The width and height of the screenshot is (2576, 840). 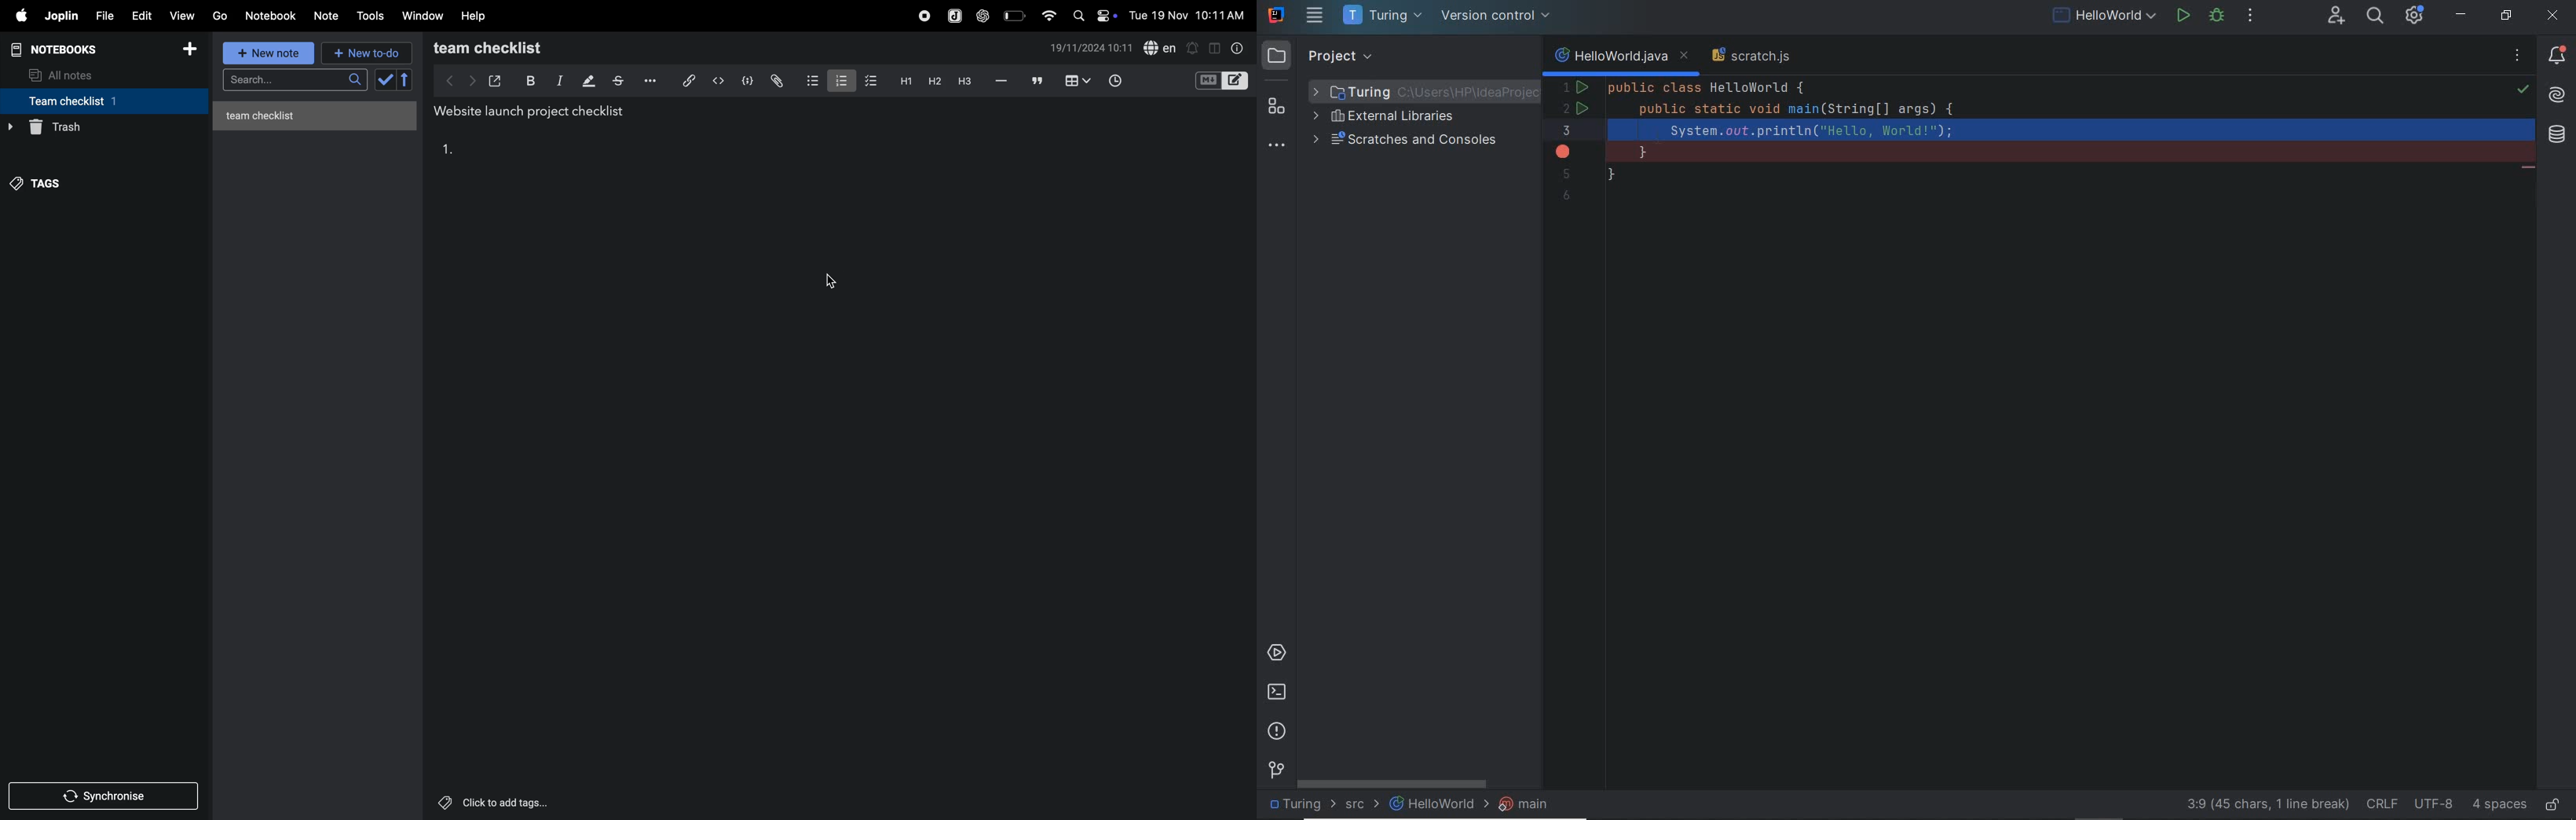 What do you see at coordinates (506, 149) in the screenshot?
I see `task 1` at bounding box center [506, 149].